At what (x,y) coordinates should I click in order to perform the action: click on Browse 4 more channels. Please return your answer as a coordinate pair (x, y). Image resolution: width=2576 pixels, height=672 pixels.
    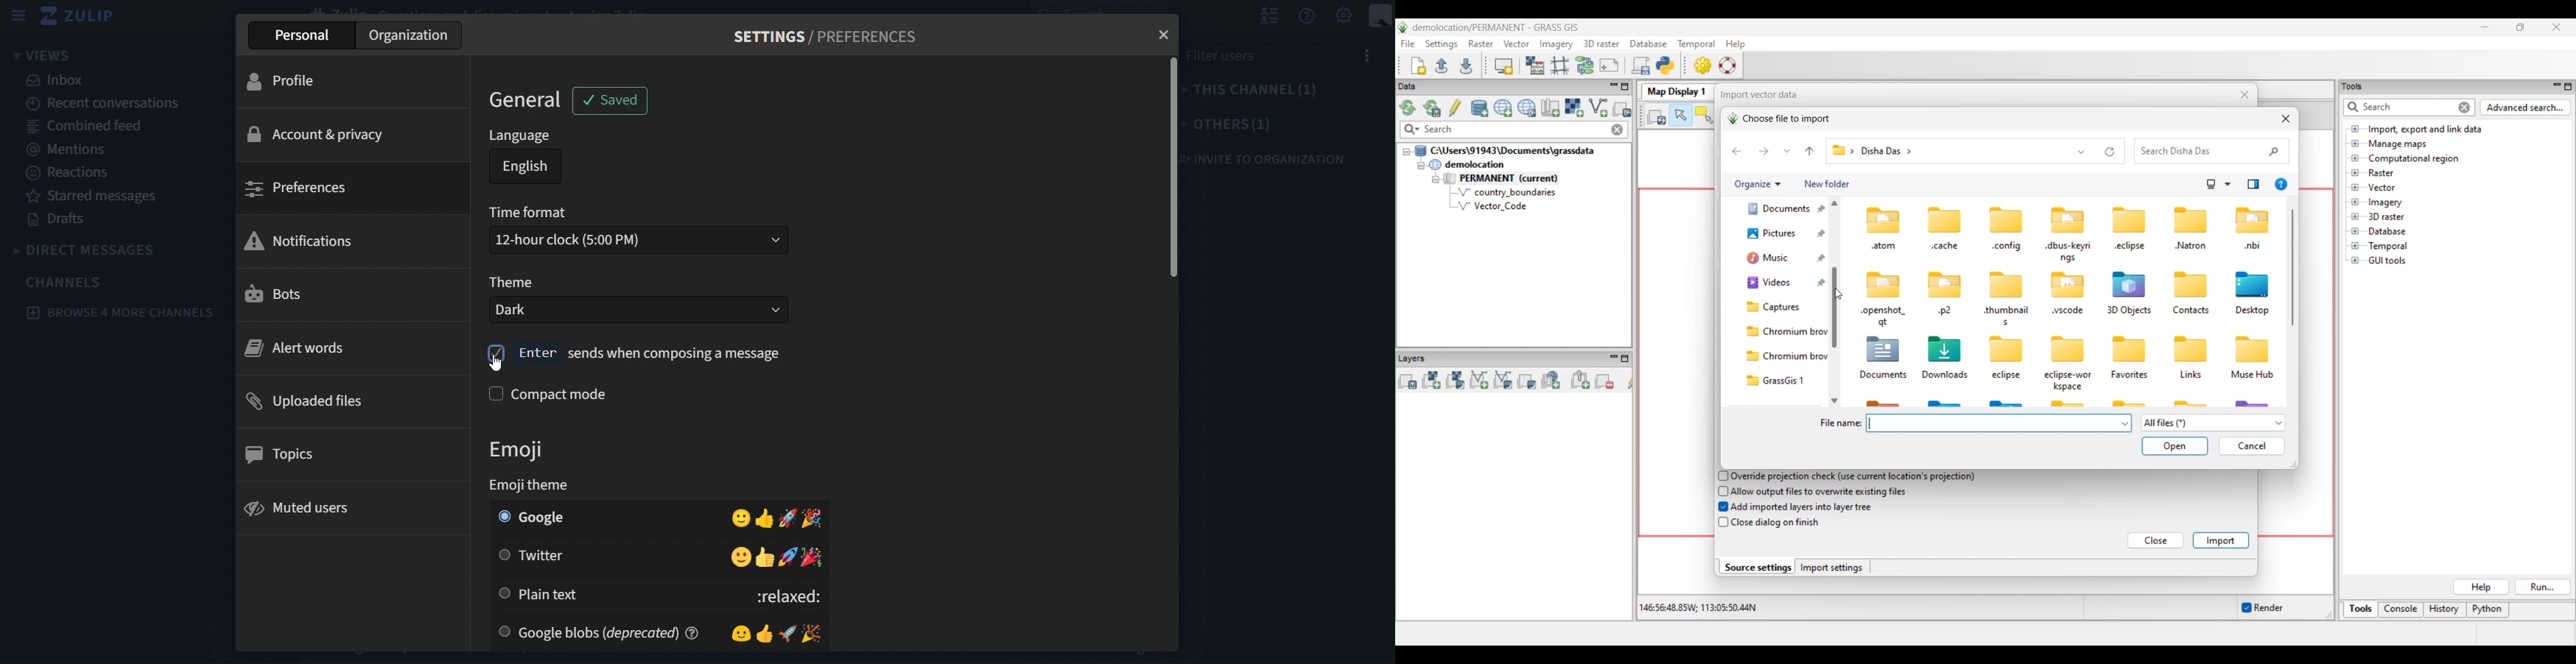
    Looking at the image, I should click on (118, 315).